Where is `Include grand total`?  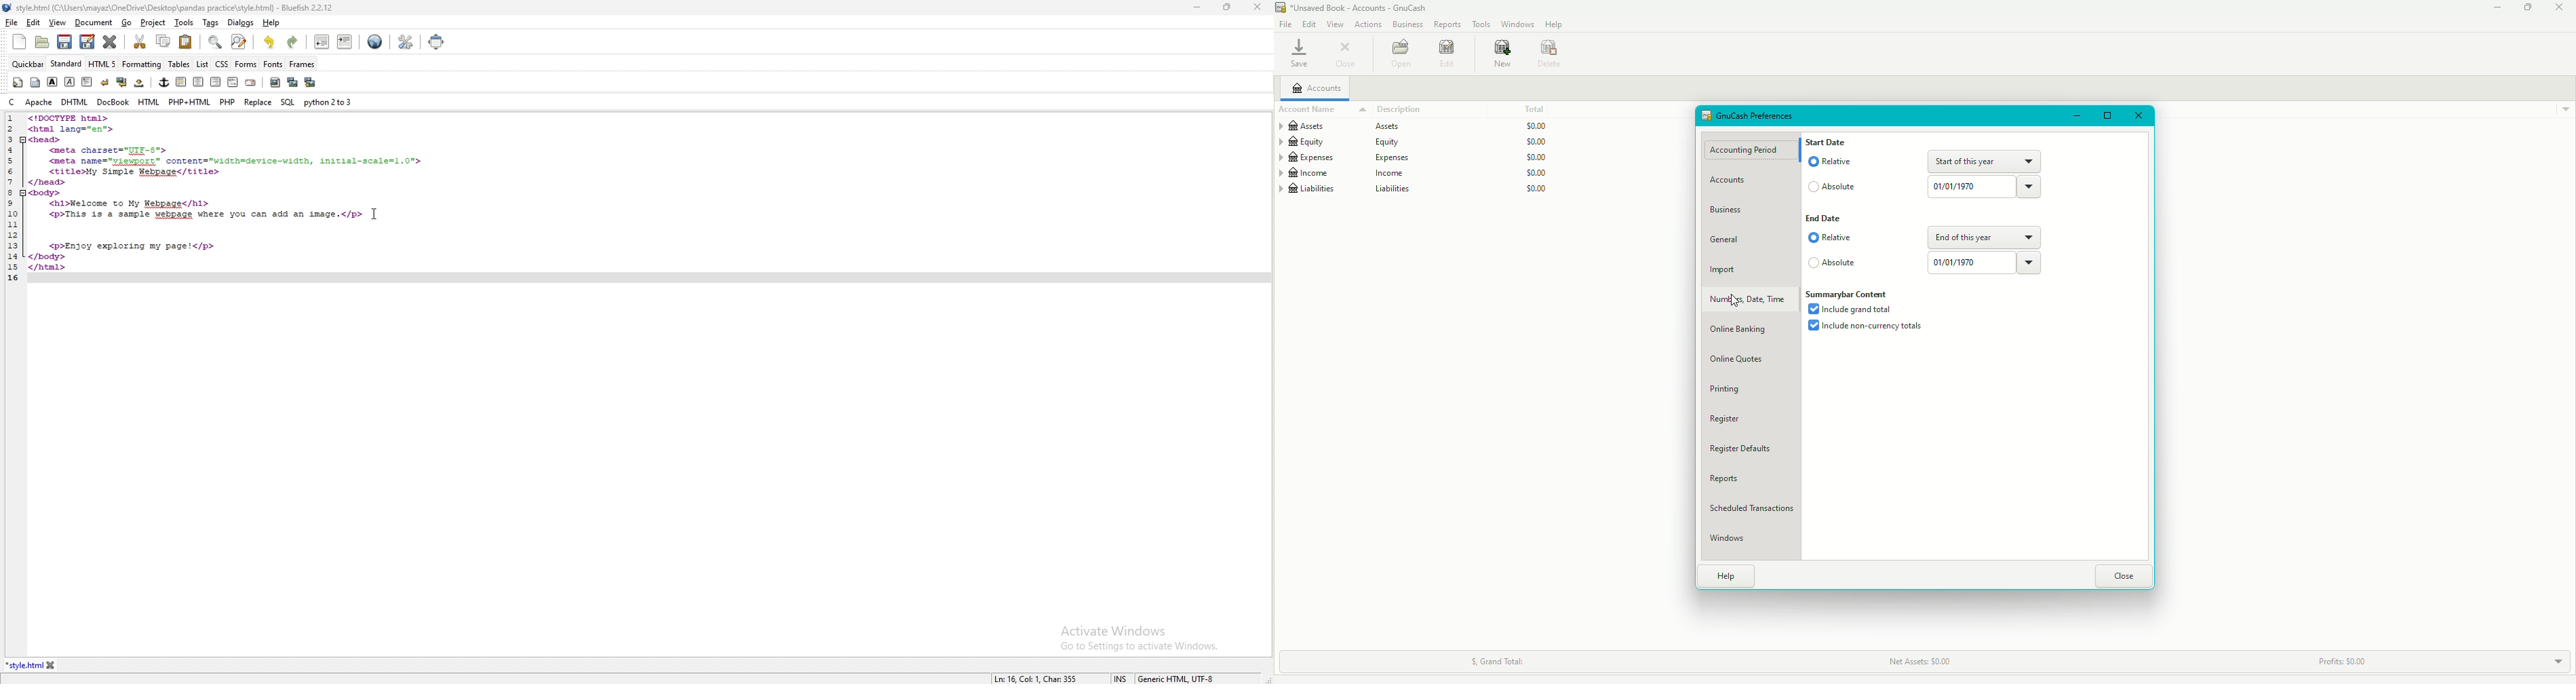 Include grand total is located at coordinates (1854, 311).